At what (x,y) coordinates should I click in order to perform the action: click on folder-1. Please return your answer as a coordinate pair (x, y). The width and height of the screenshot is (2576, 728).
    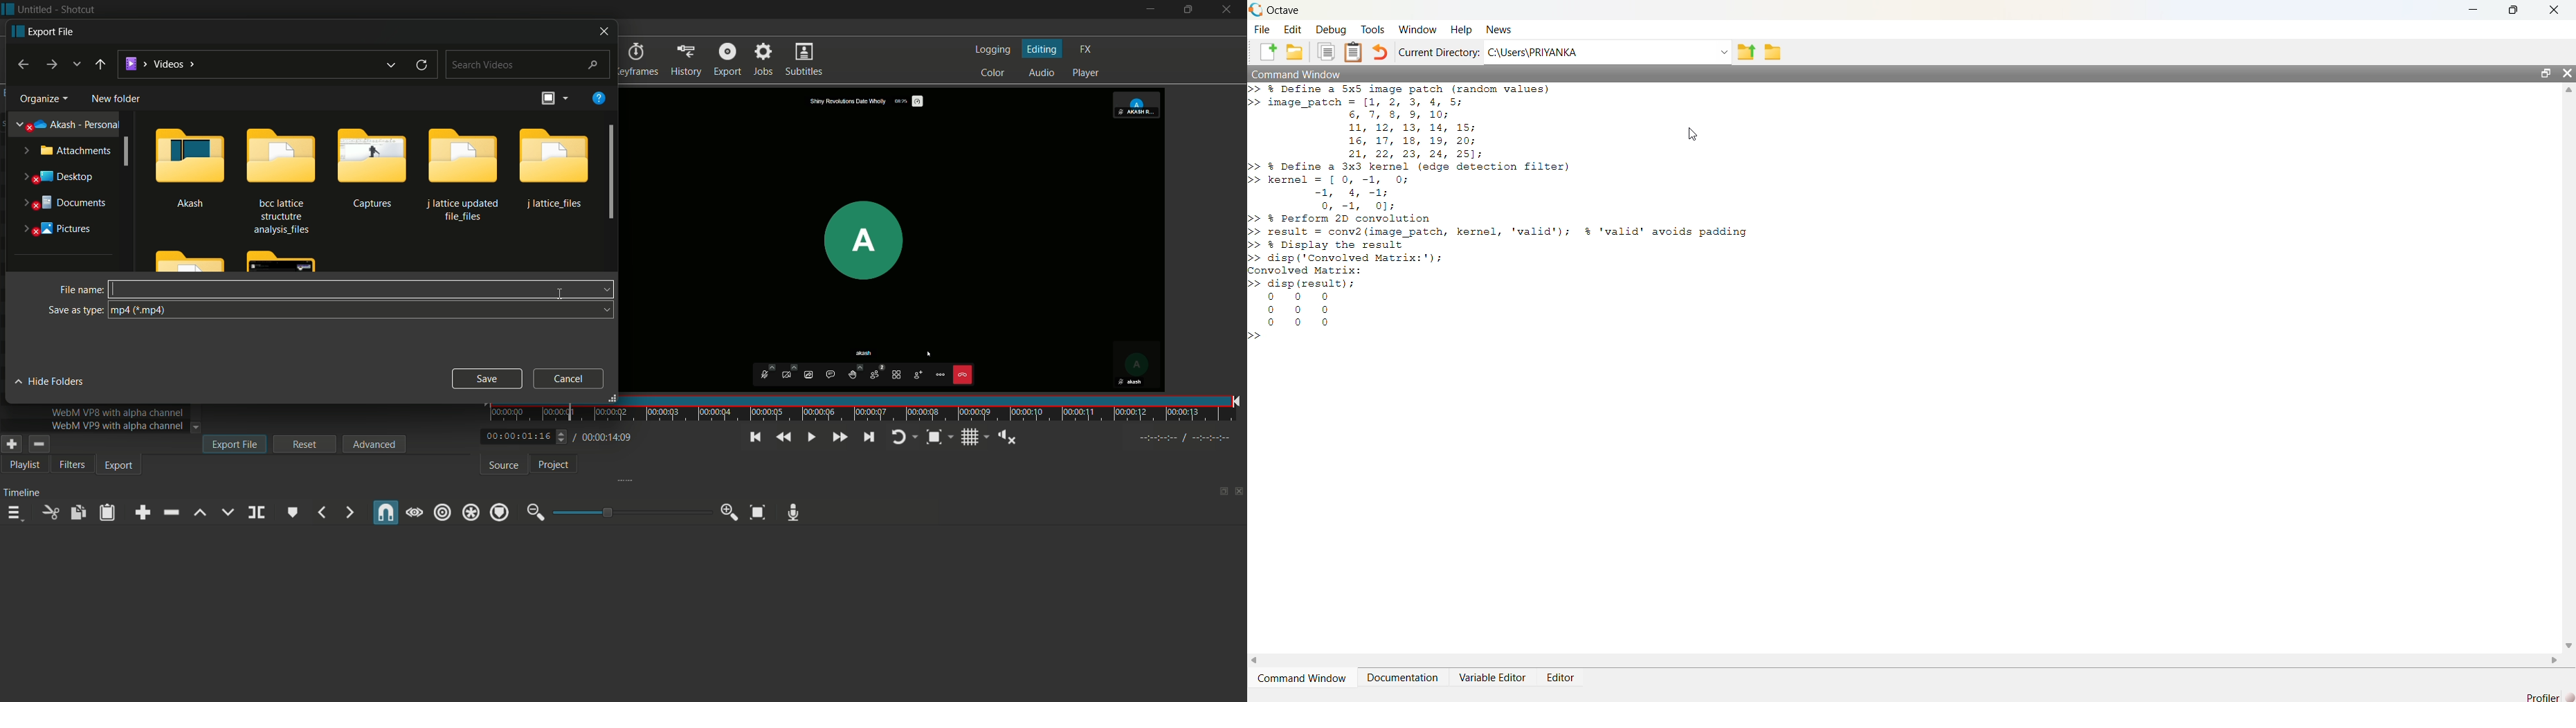
    Looking at the image, I should click on (190, 165).